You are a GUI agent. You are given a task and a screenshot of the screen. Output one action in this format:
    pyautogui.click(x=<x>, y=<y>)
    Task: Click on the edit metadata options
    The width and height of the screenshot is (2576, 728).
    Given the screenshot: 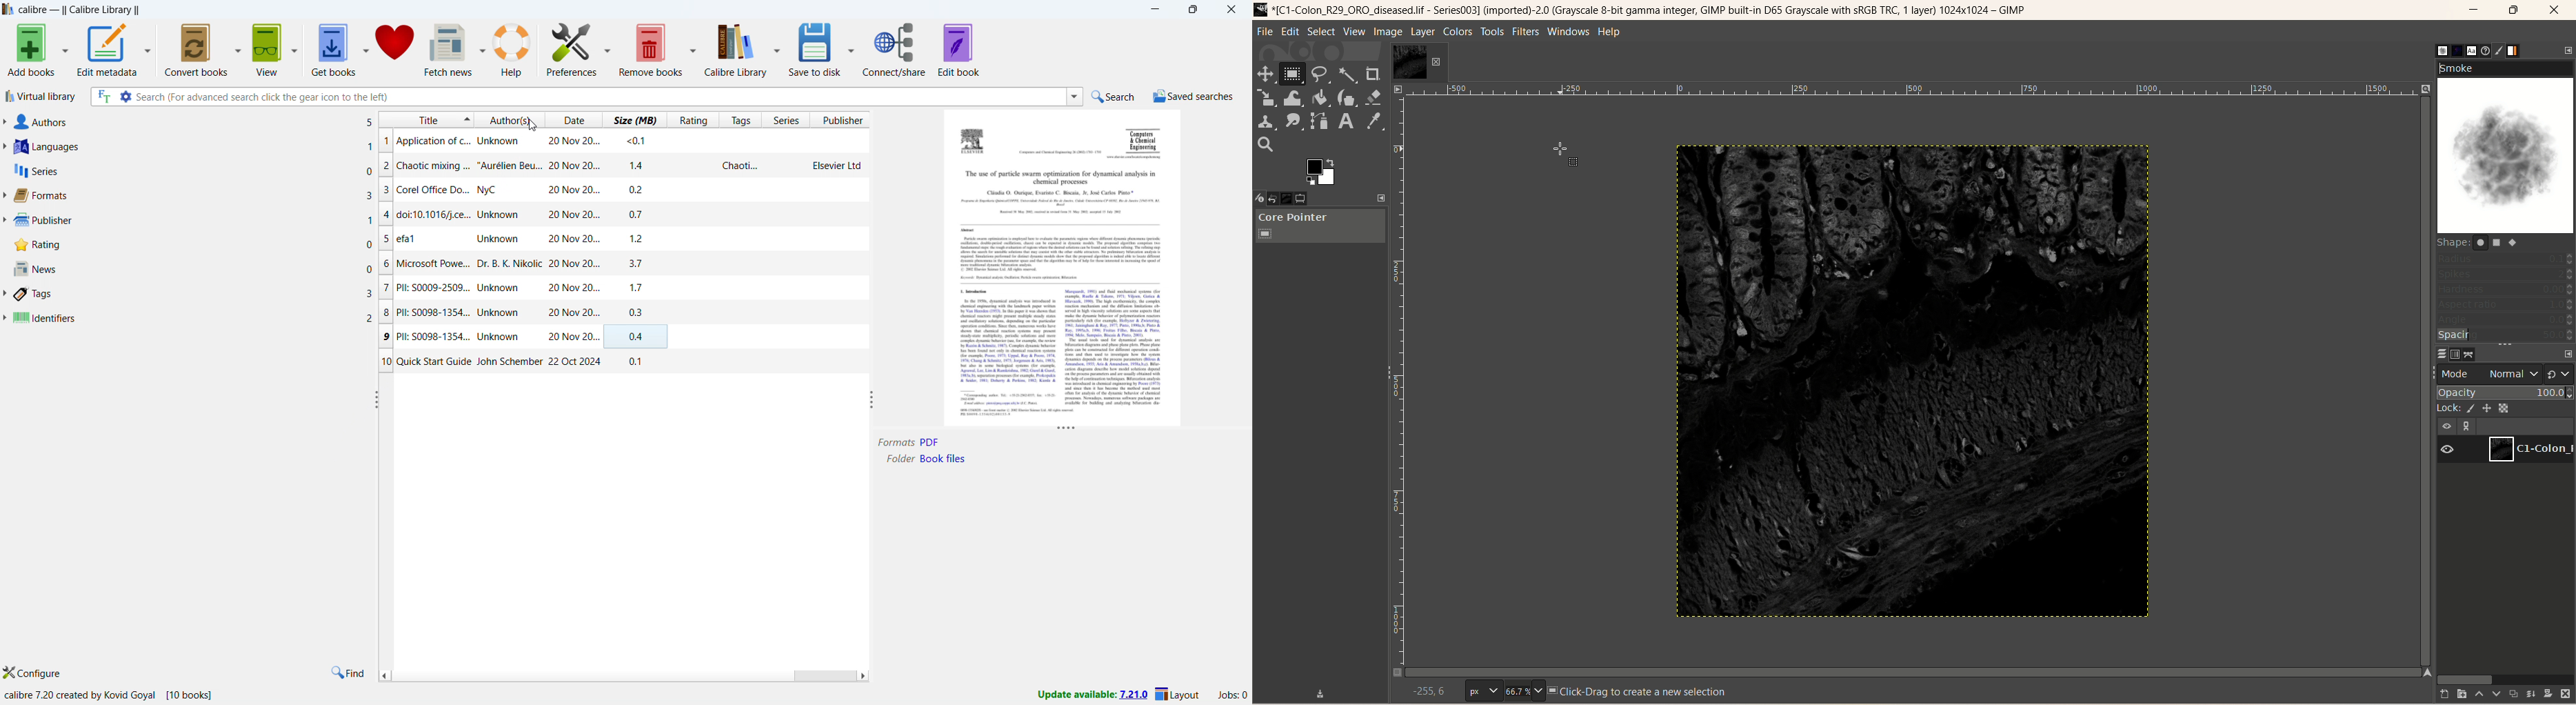 What is the action you would take?
    pyautogui.click(x=147, y=51)
    